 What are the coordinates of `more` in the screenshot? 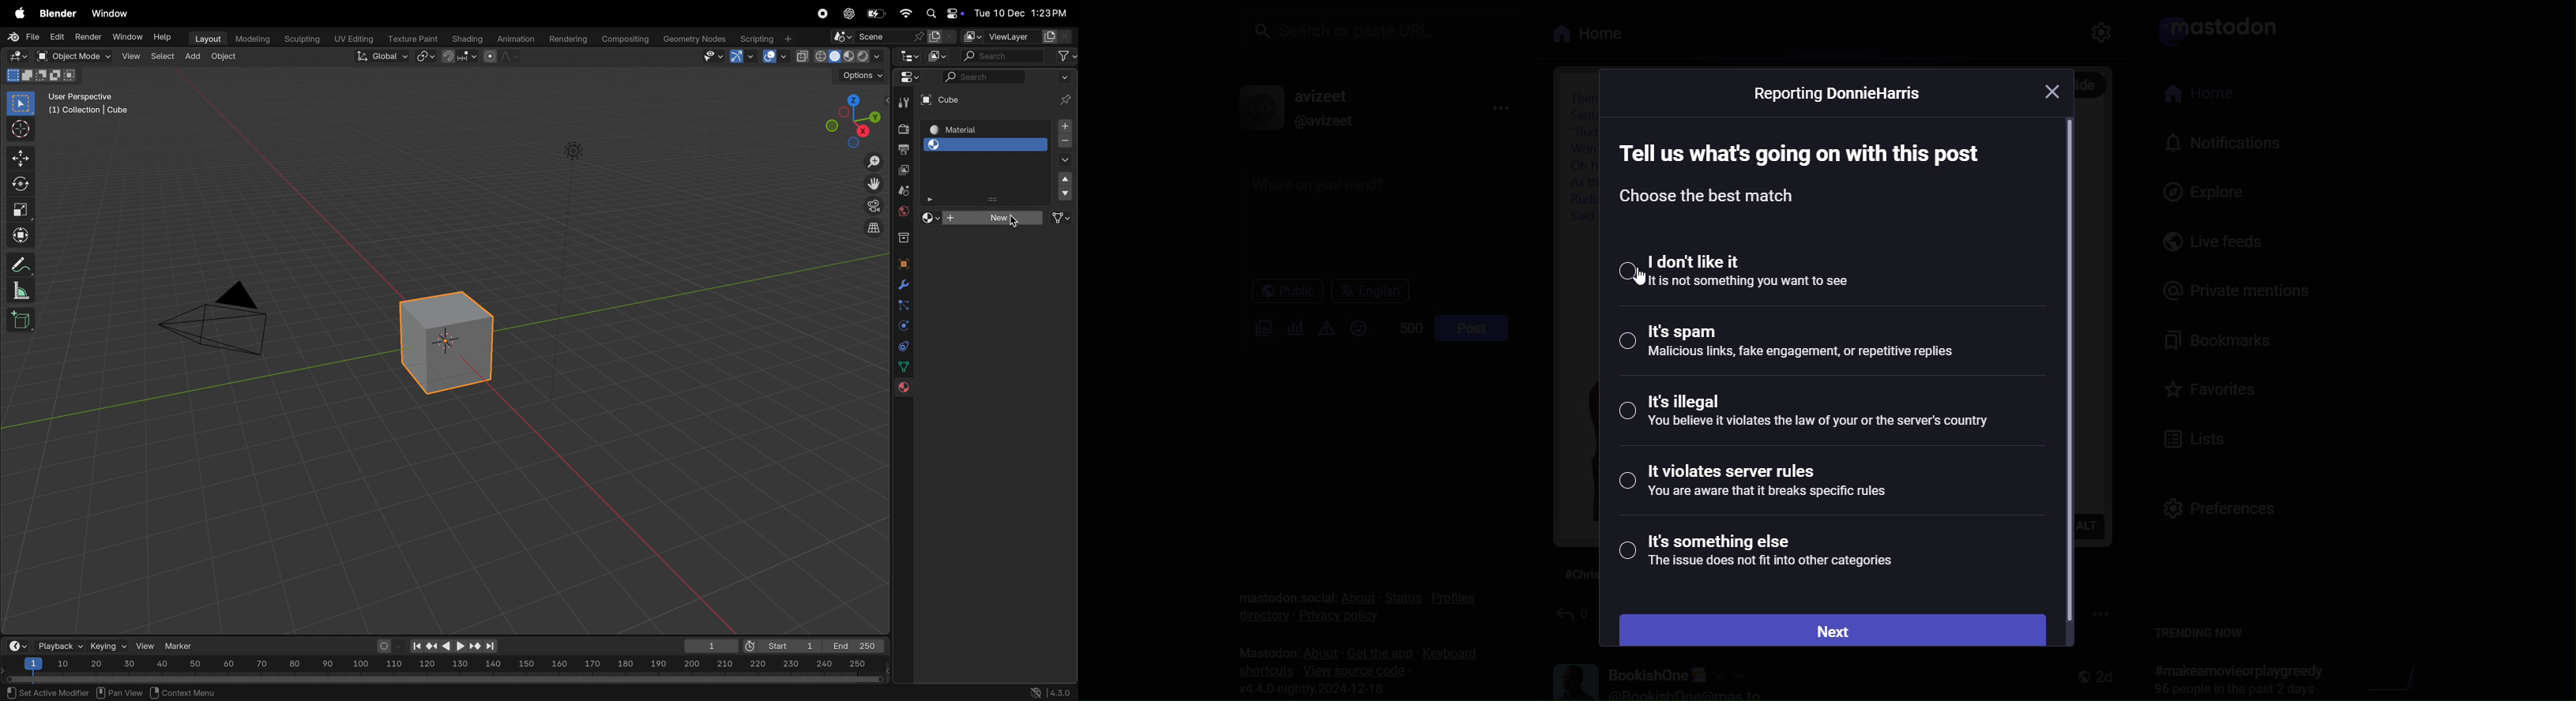 It's located at (1502, 106).